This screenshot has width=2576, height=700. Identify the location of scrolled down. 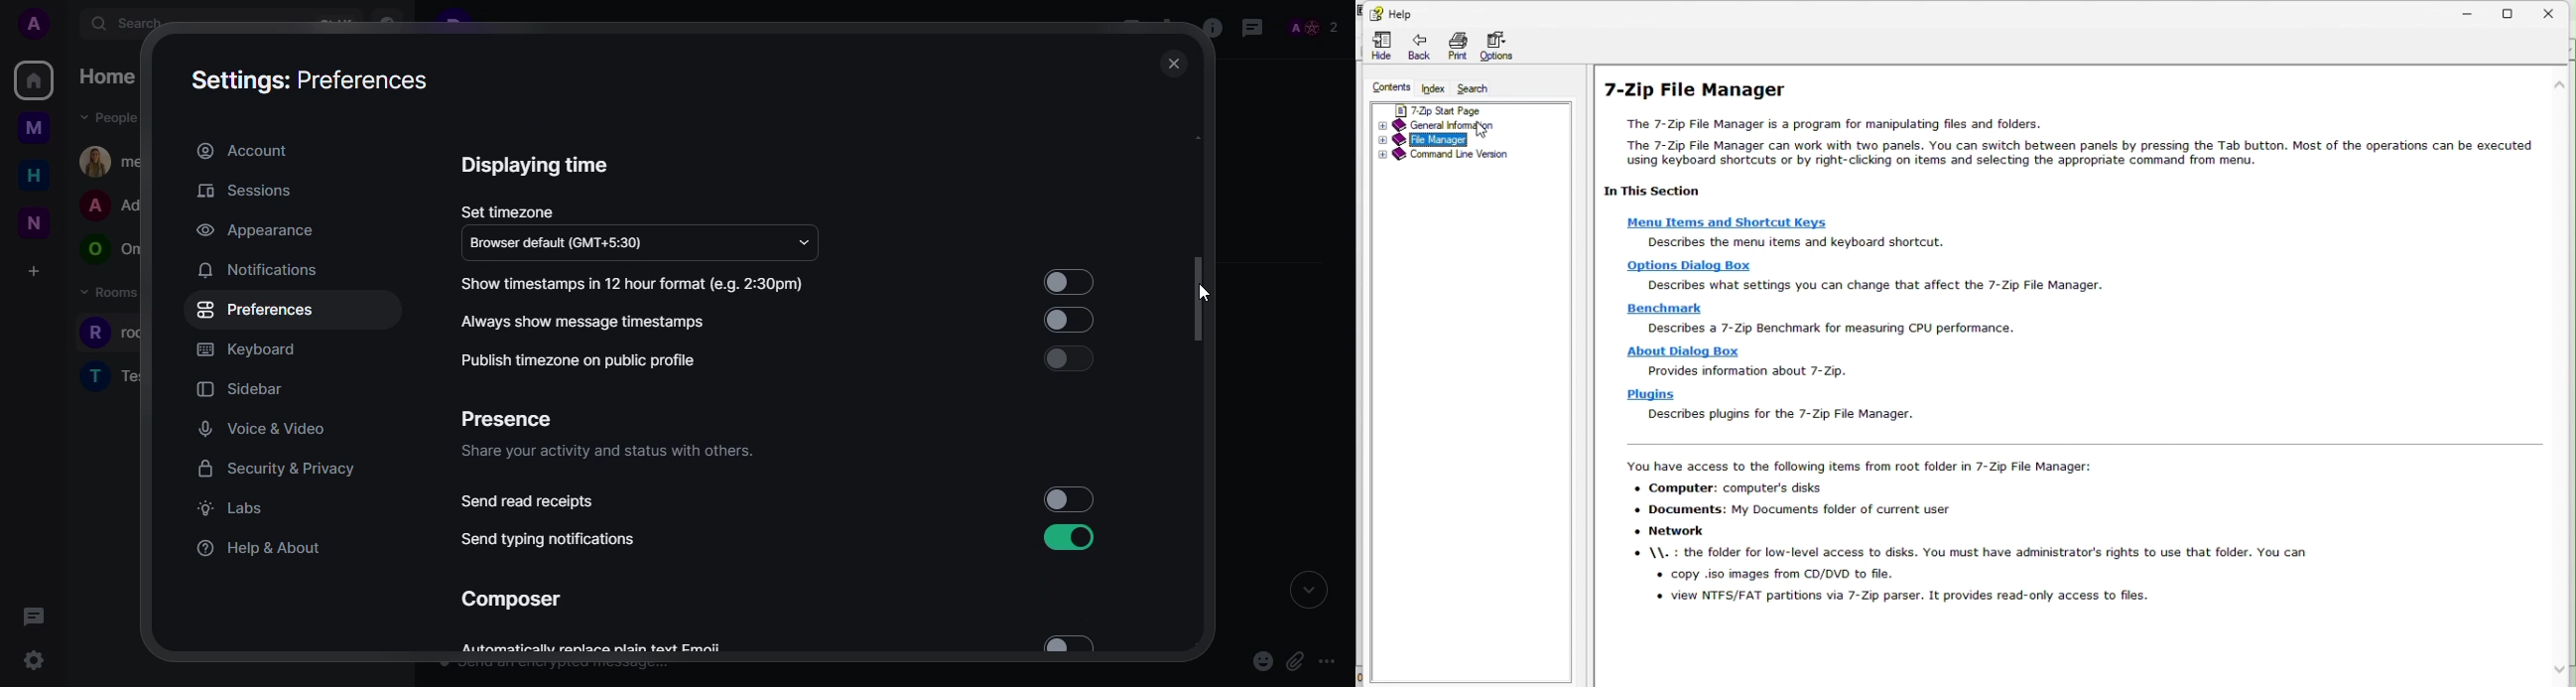
(1203, 301).